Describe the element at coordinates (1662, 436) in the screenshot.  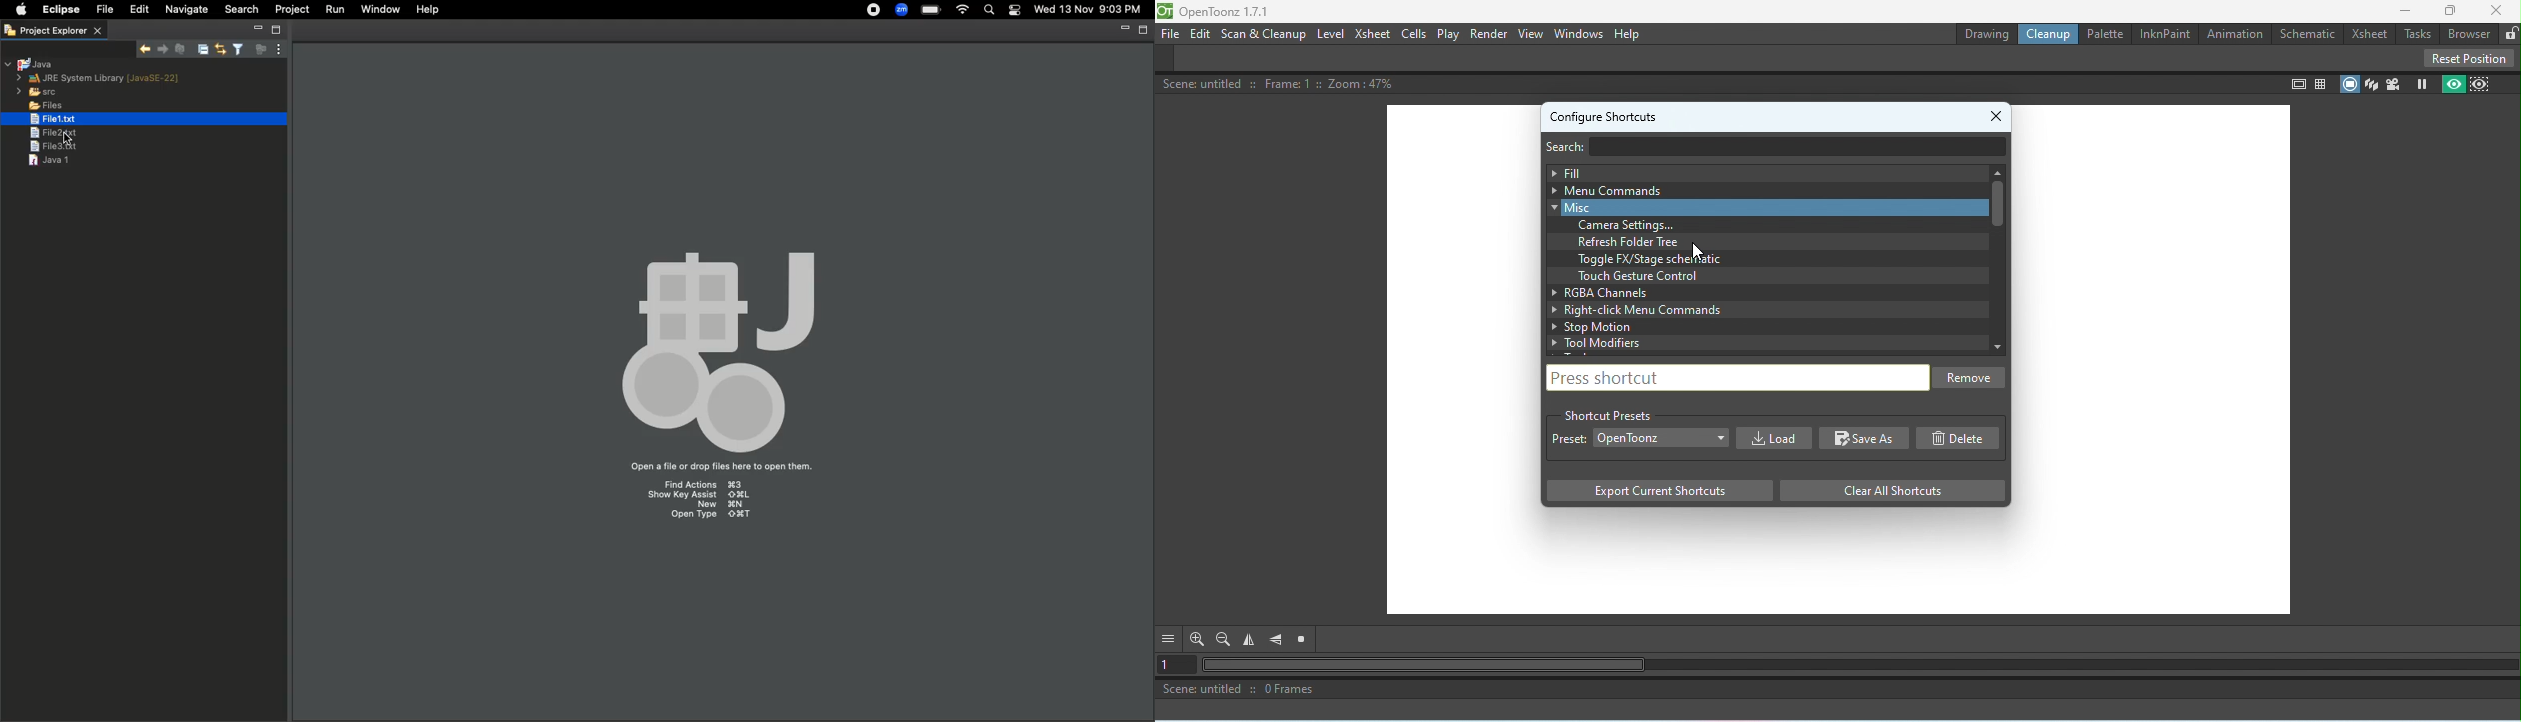
I see `Drop down menu` at that location.